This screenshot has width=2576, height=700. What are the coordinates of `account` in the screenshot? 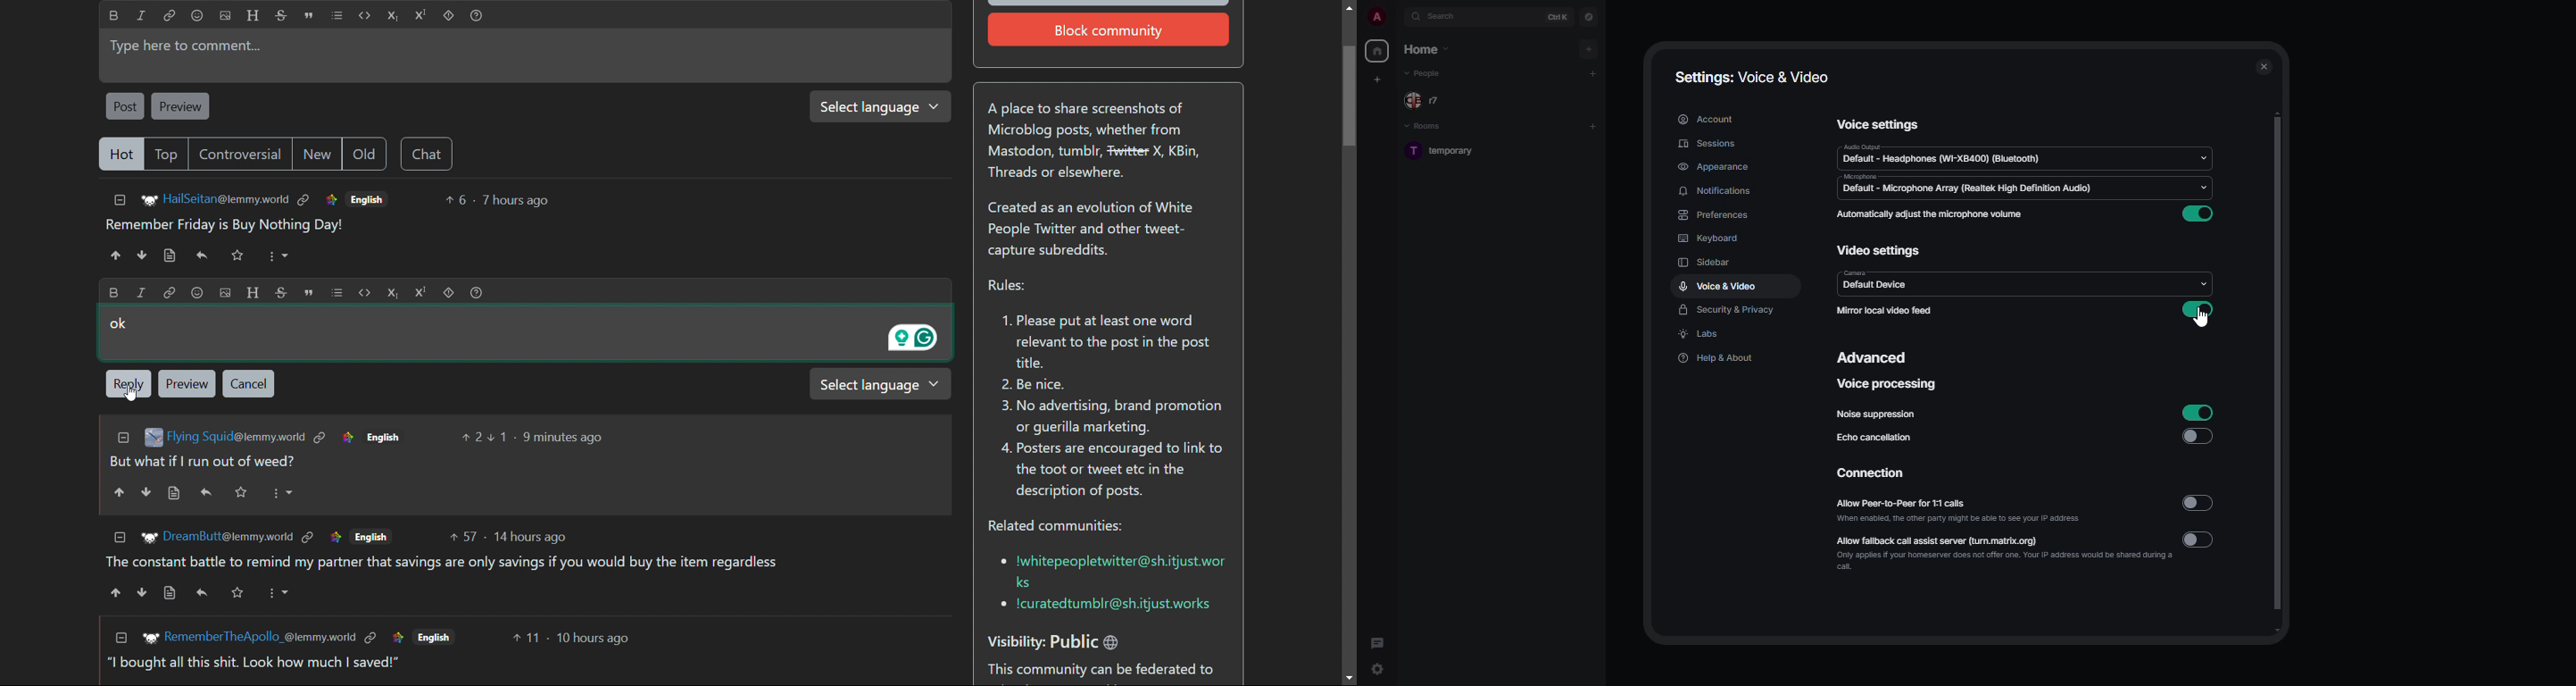 It's located at (1707, 120).